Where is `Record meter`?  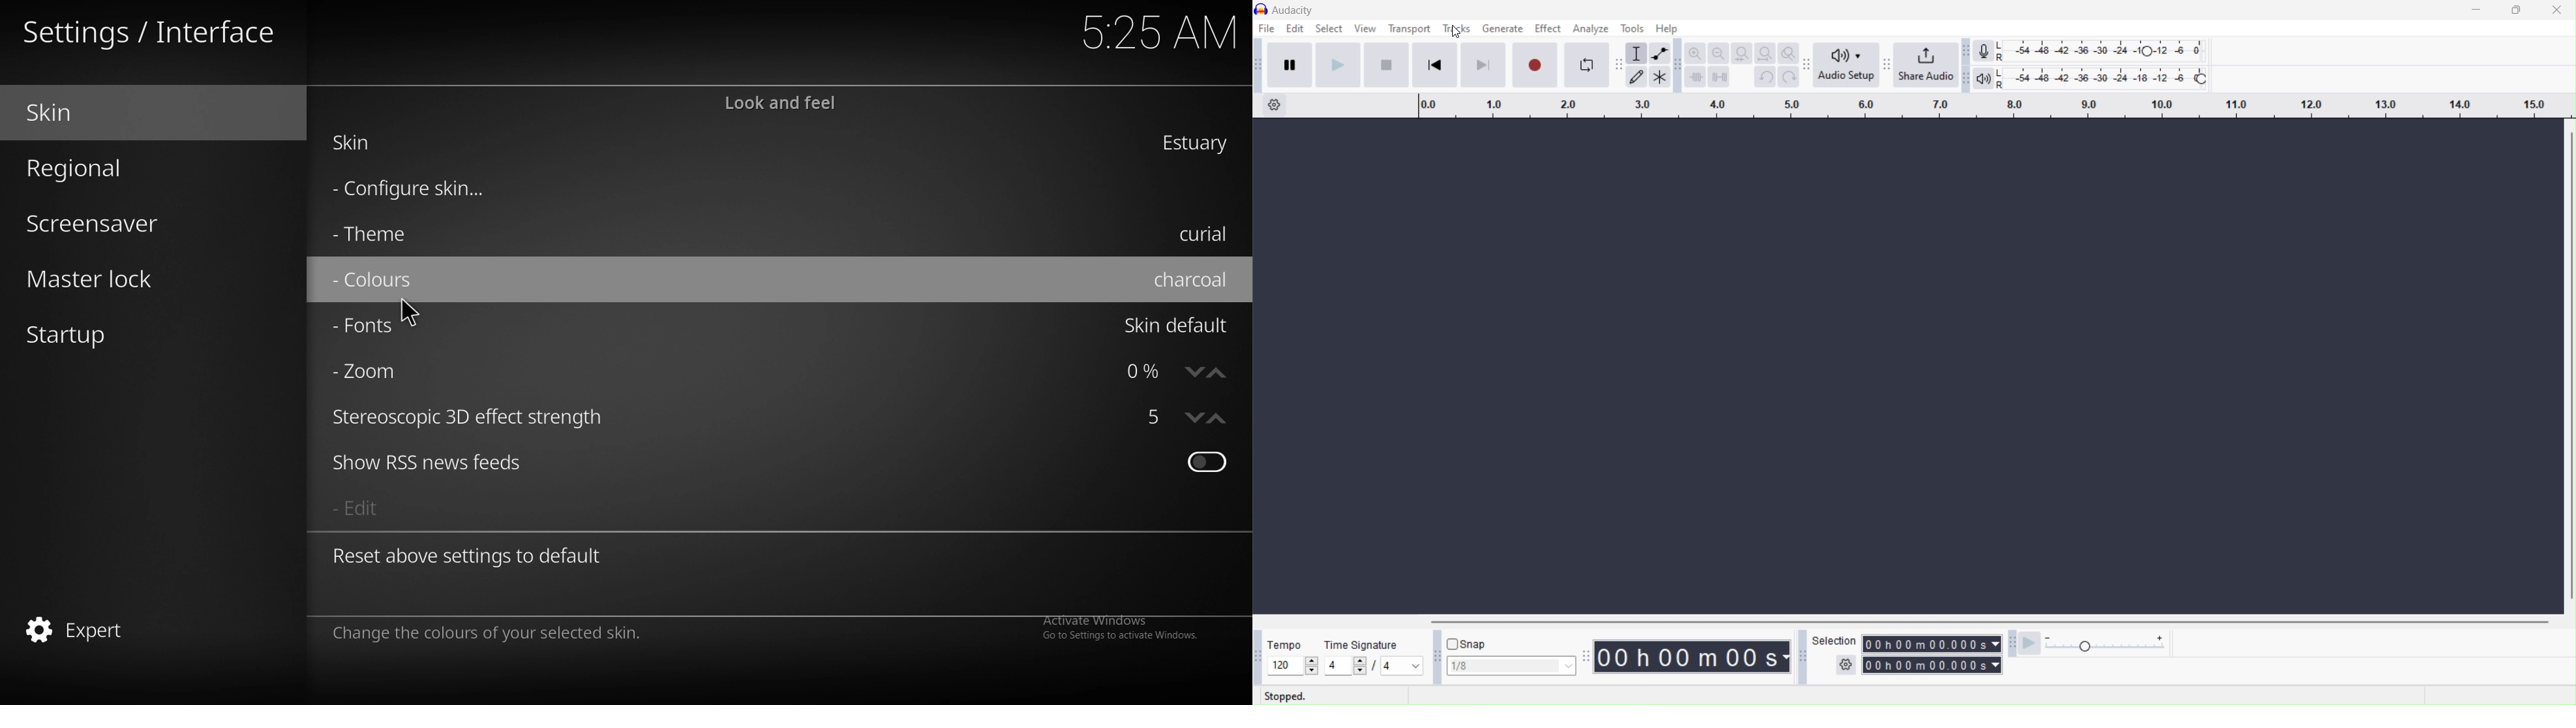
Record meter is located at coordinates (1985, 50).